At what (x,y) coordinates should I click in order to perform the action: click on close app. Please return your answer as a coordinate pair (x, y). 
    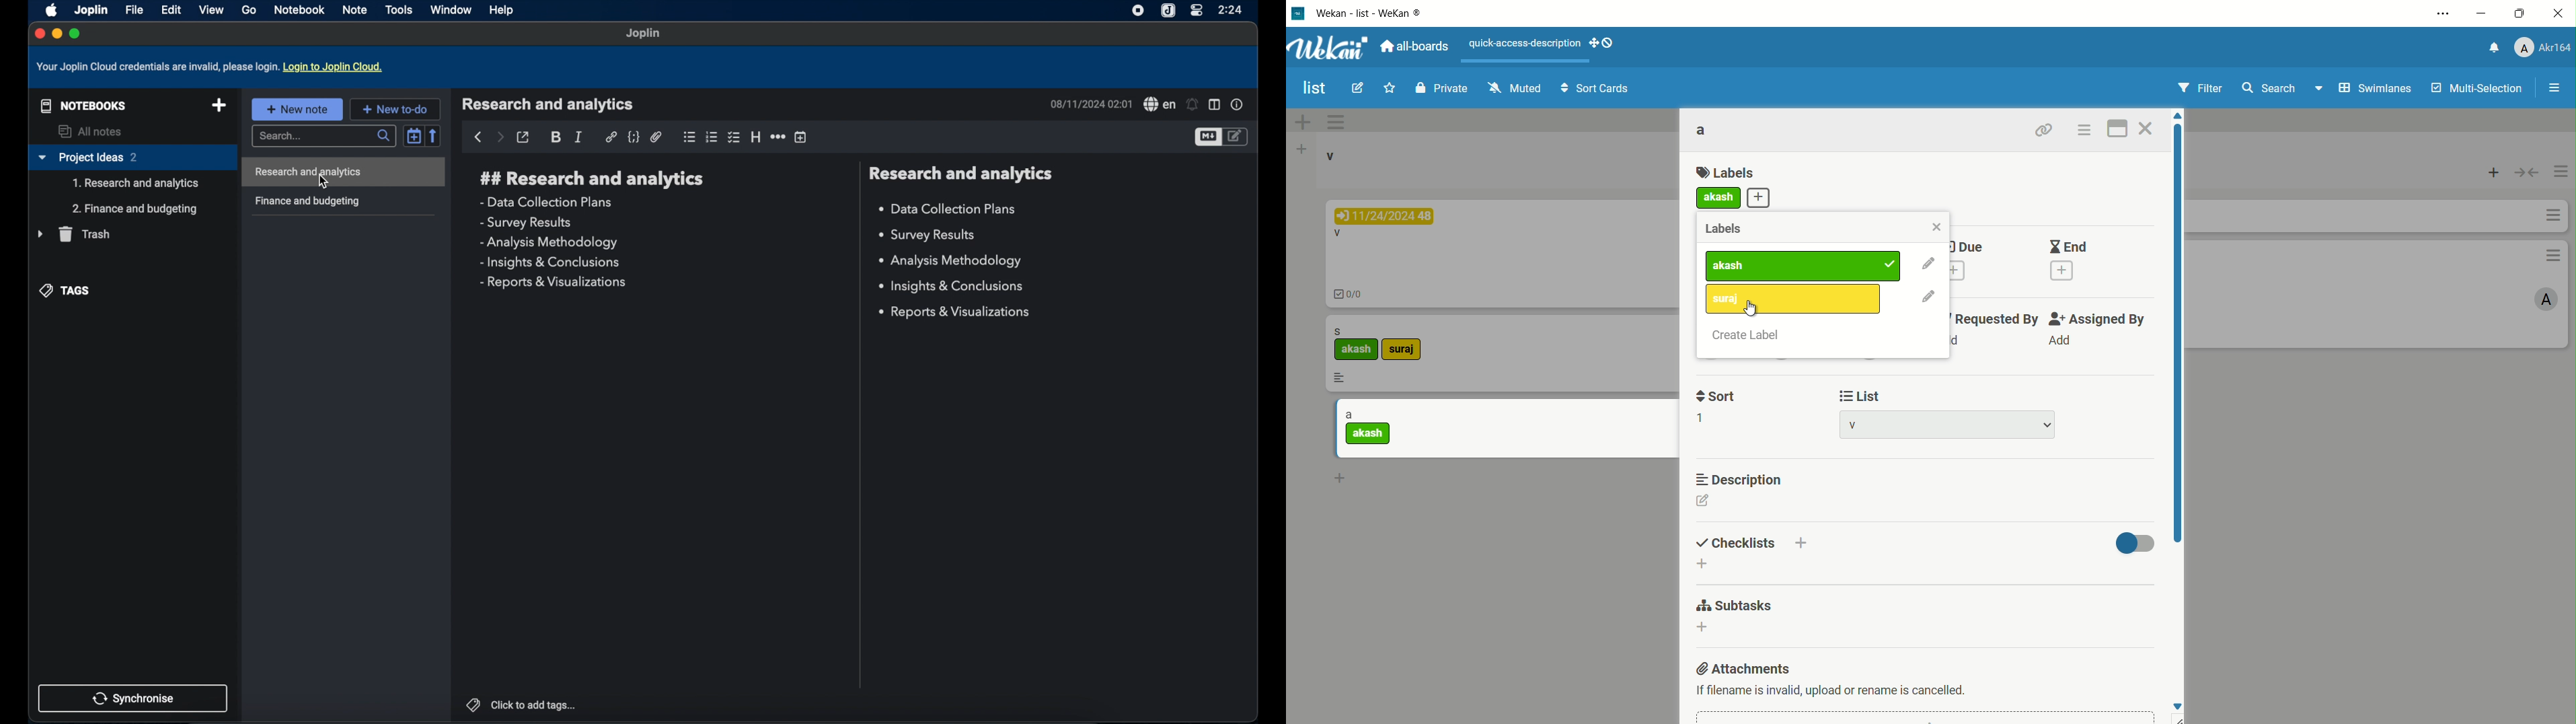
    Looking at the image, I should click on (2559, 16).